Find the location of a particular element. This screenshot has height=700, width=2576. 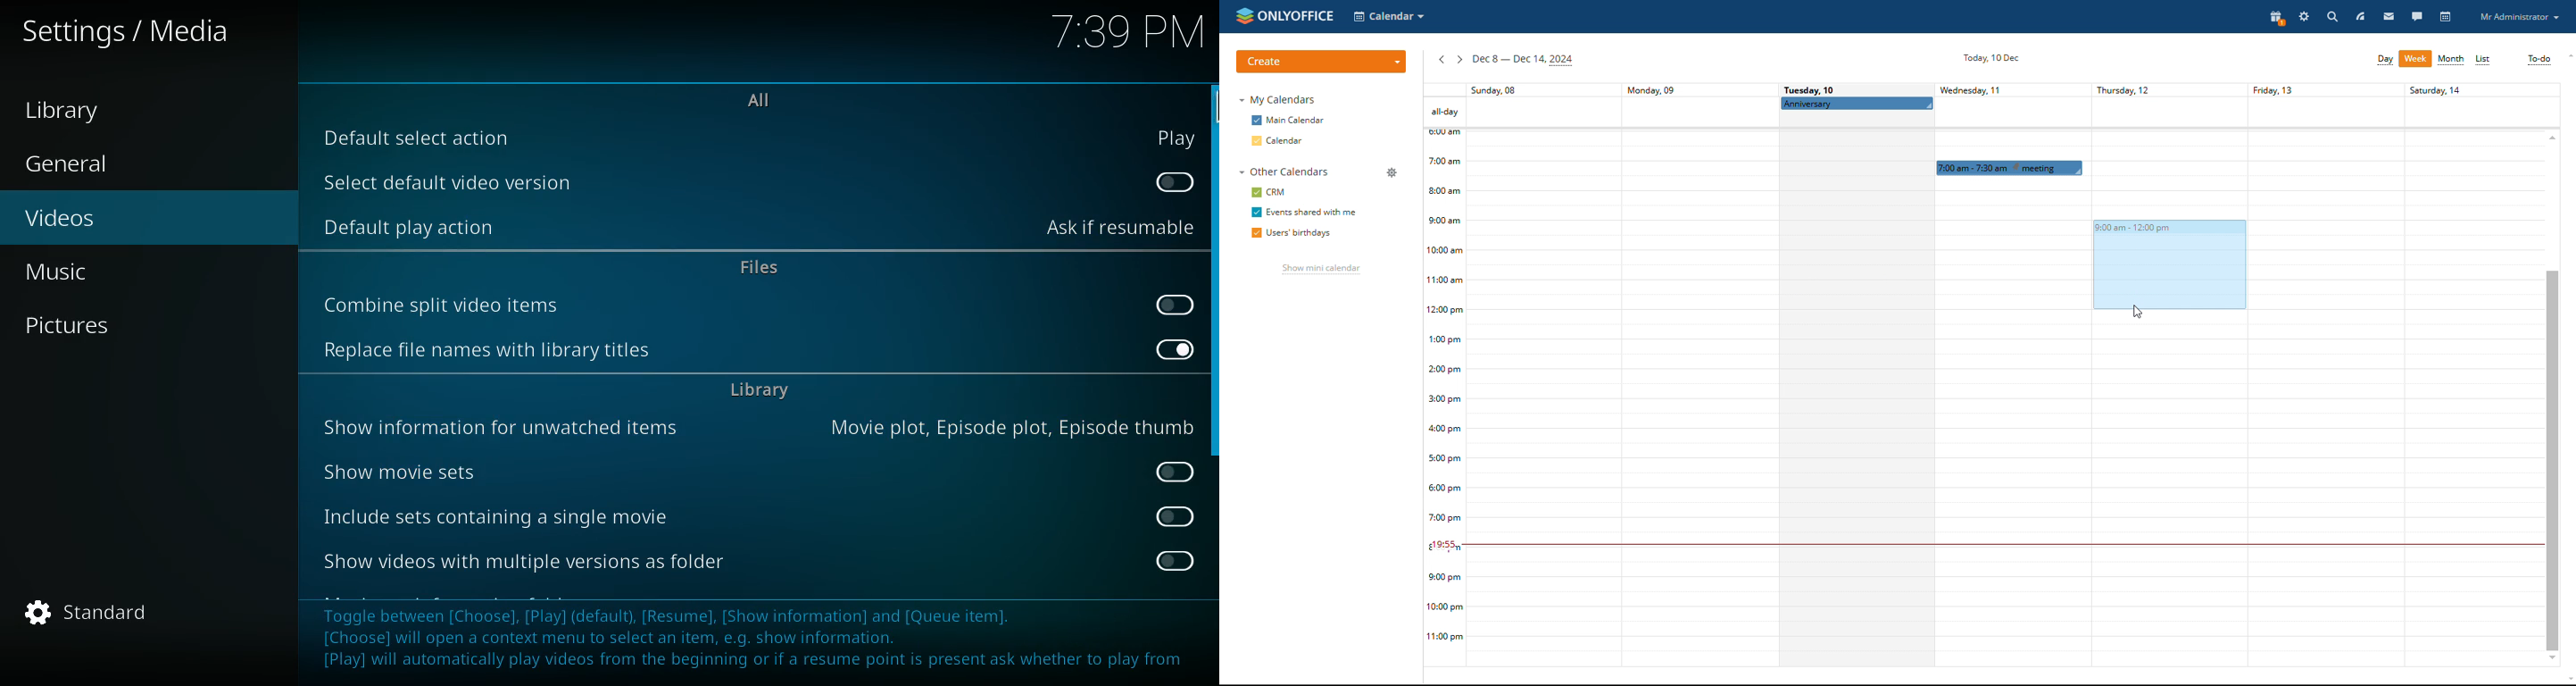

crm is located at coordinates (1278, 192).